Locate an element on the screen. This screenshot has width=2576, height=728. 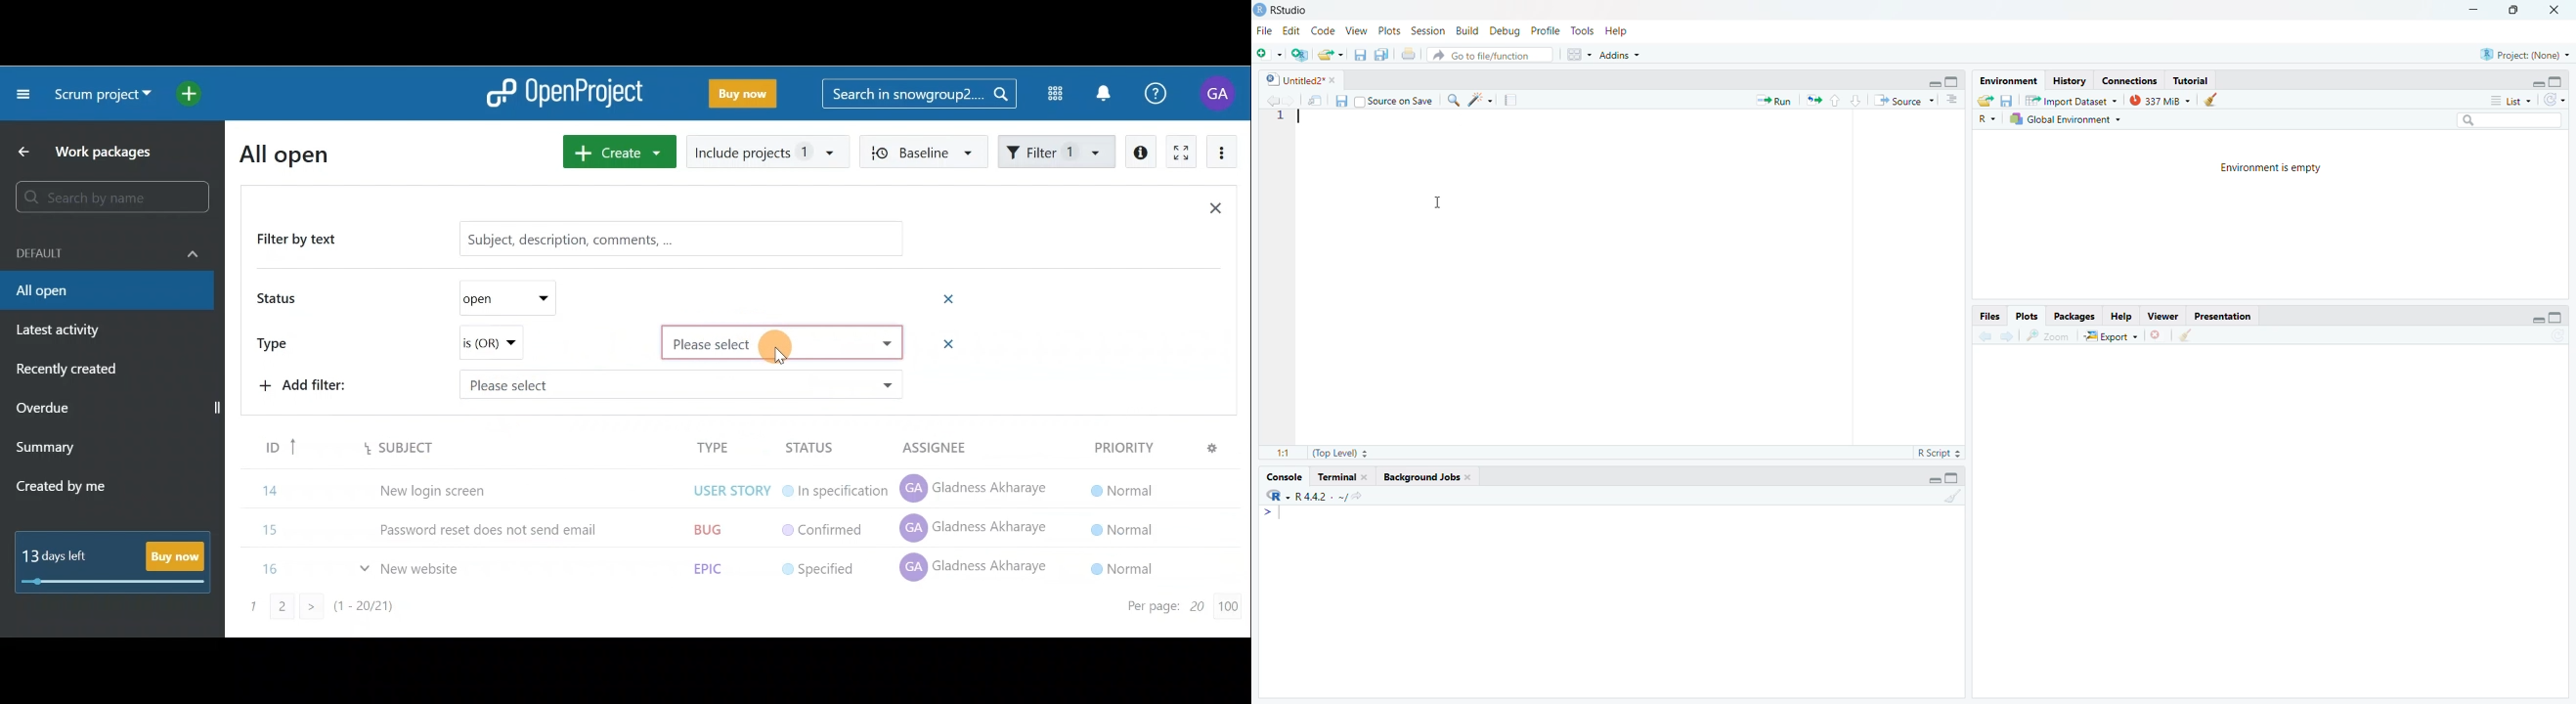
hide console is located at coordinates (2557, 317).